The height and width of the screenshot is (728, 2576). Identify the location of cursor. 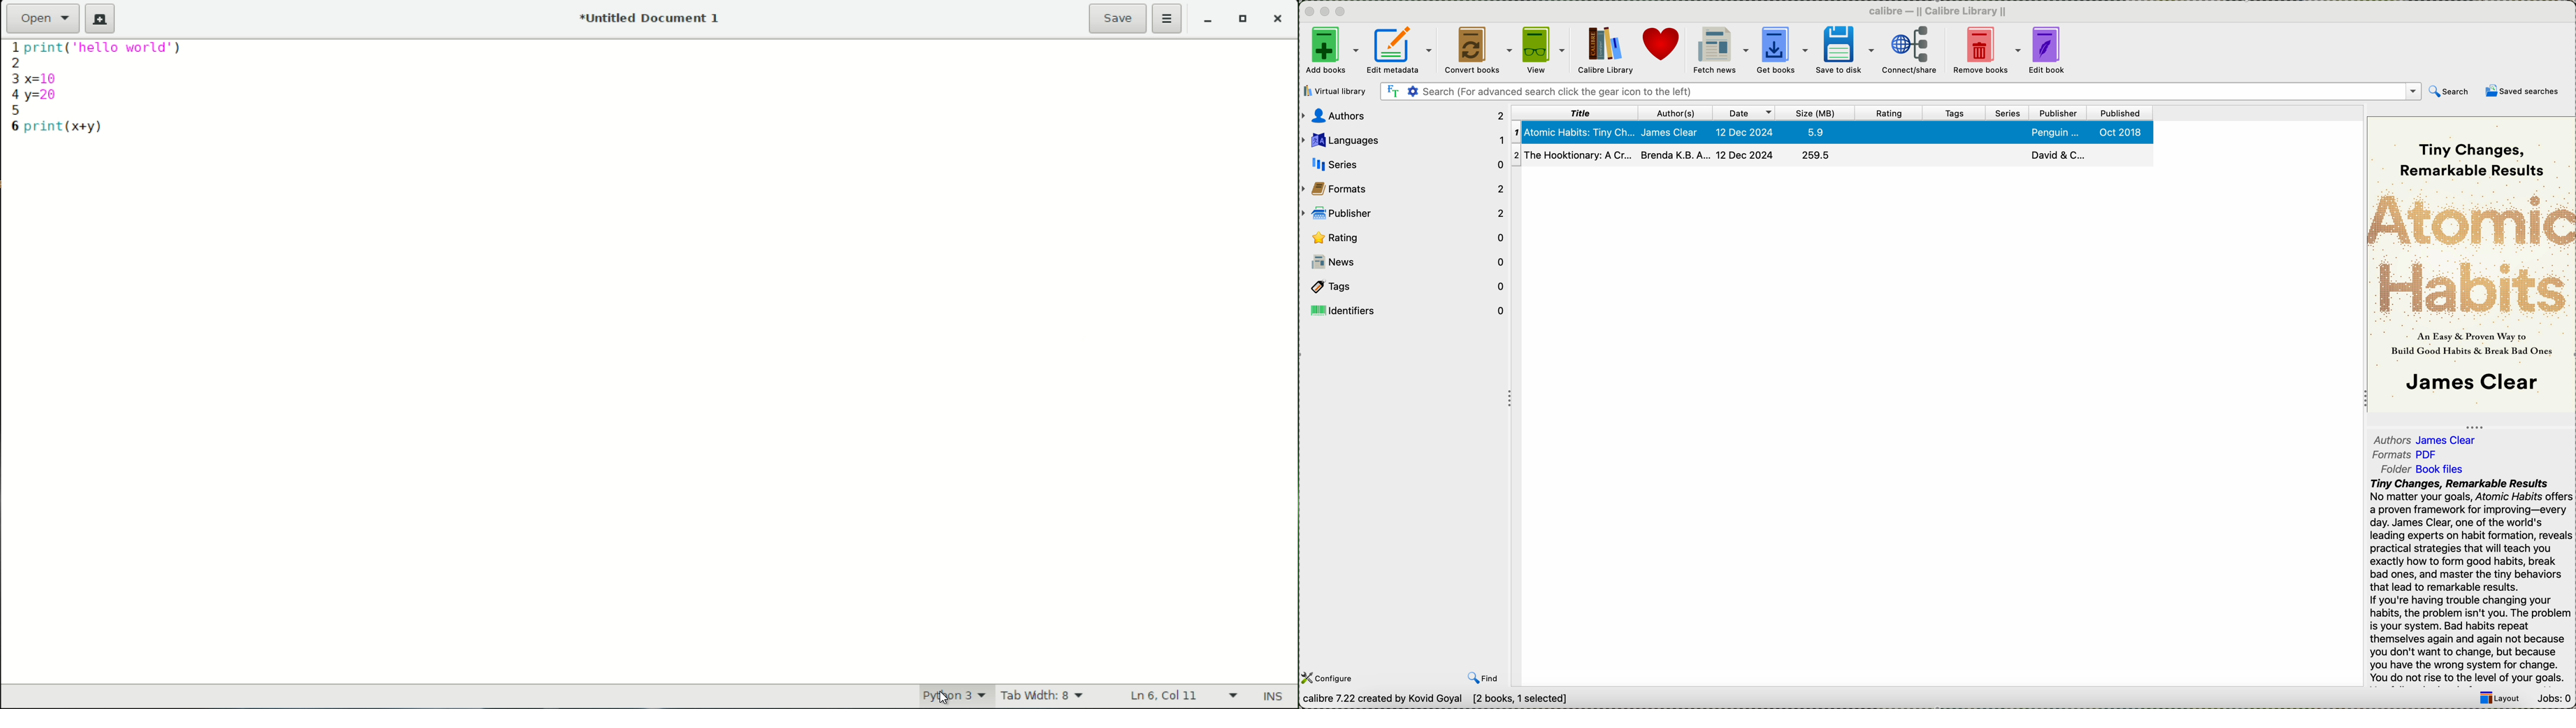
(942, 695).